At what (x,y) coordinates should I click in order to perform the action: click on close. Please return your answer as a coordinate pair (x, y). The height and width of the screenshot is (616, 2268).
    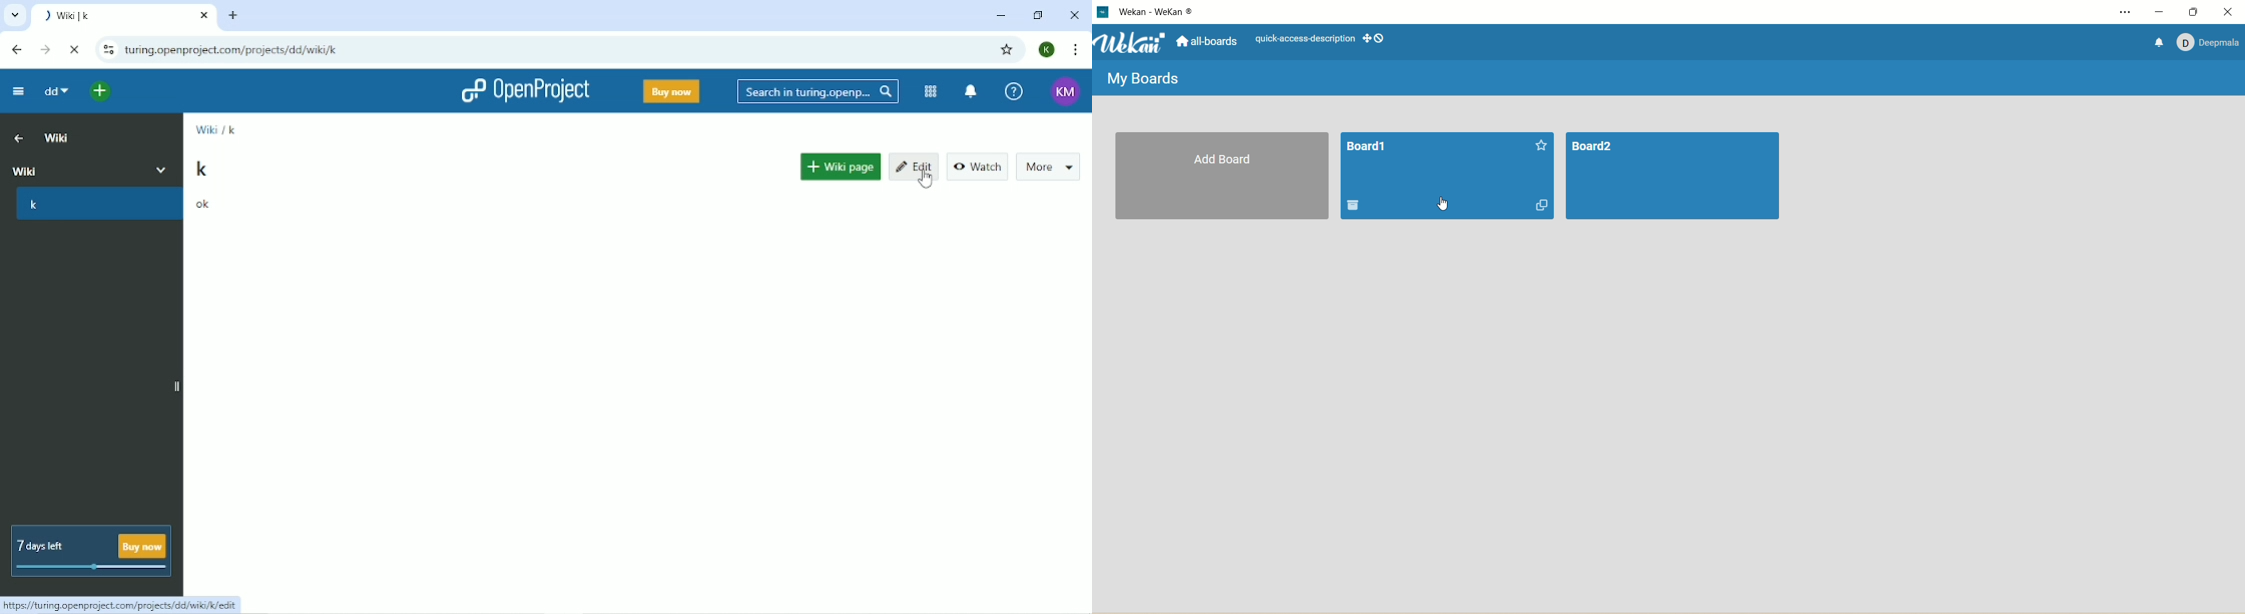
    Looking at the image, I should click on (2229, 11).